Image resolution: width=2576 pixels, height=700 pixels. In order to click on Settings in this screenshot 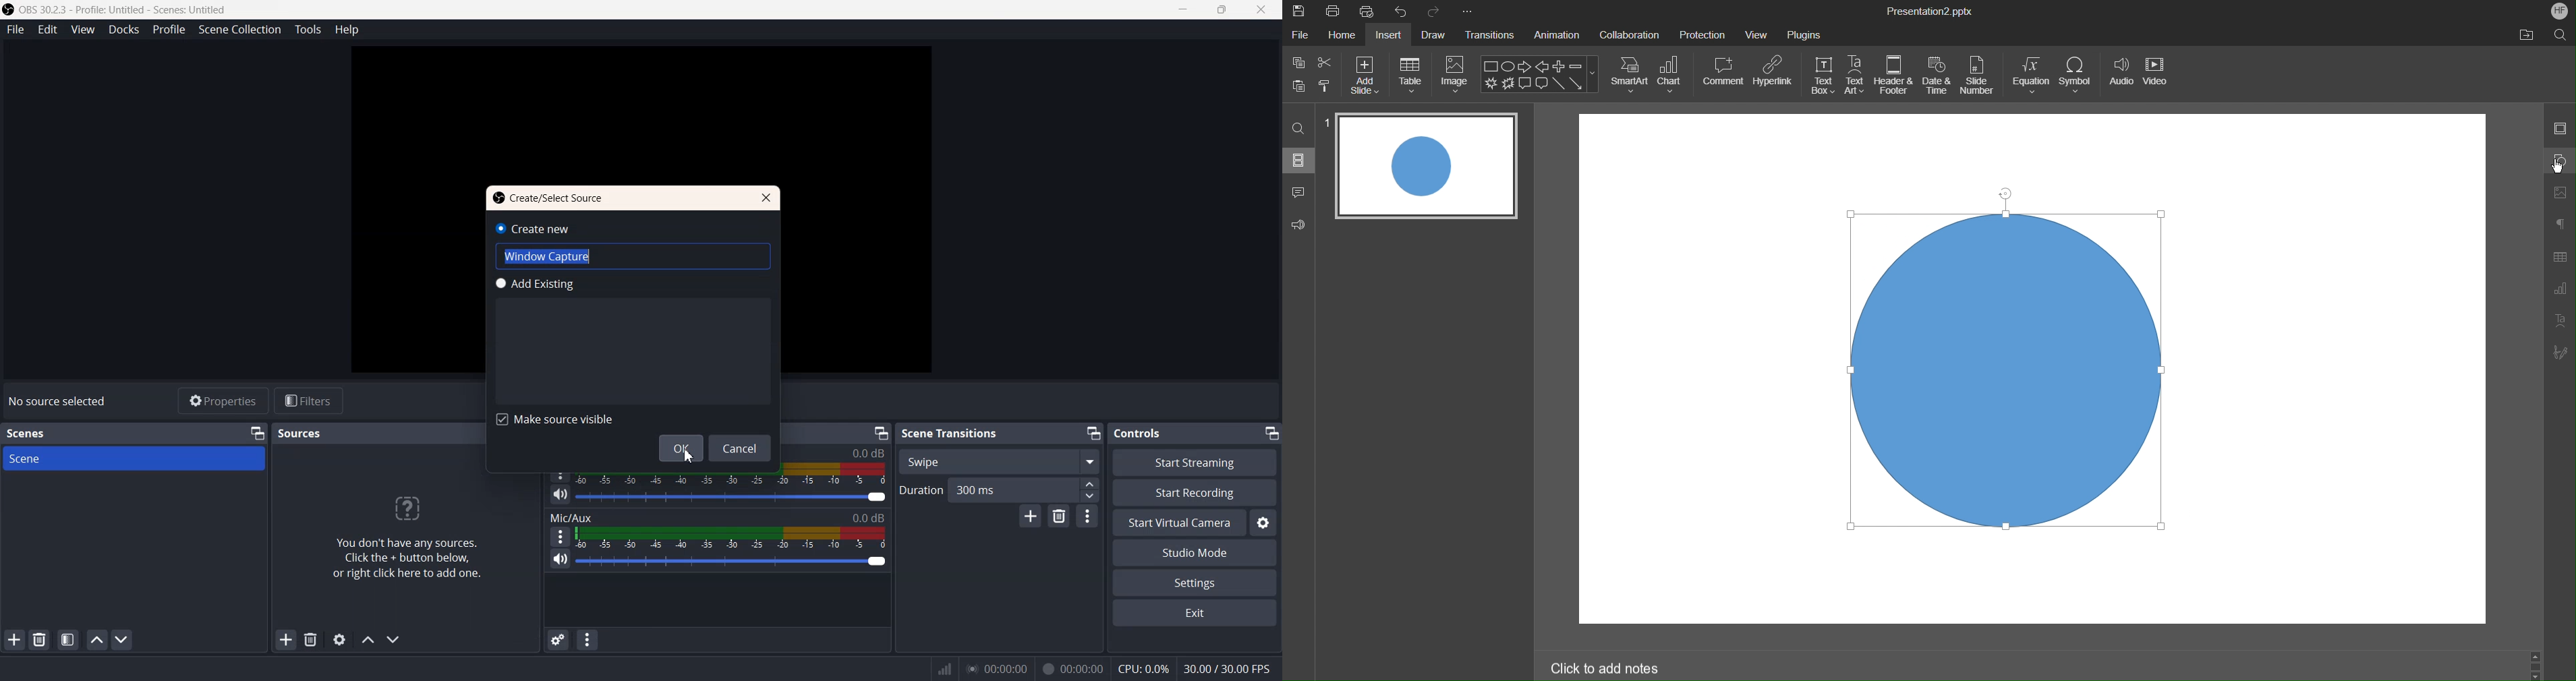, I will do `click(1194, 584)`.